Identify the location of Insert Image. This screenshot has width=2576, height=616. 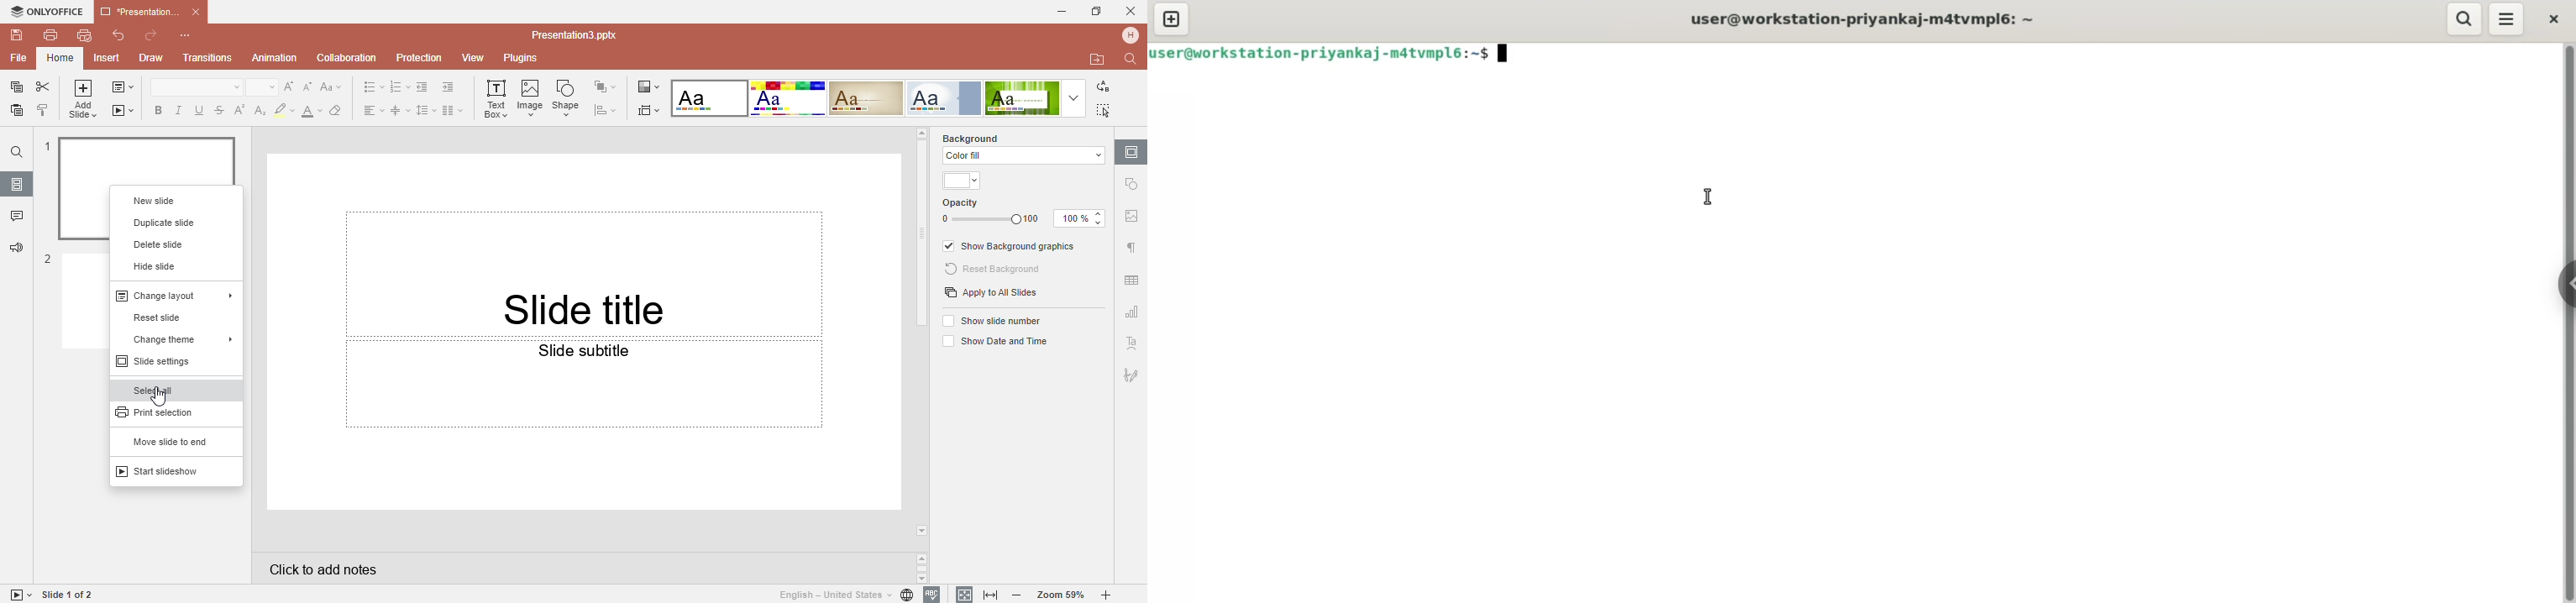
(532, 97).